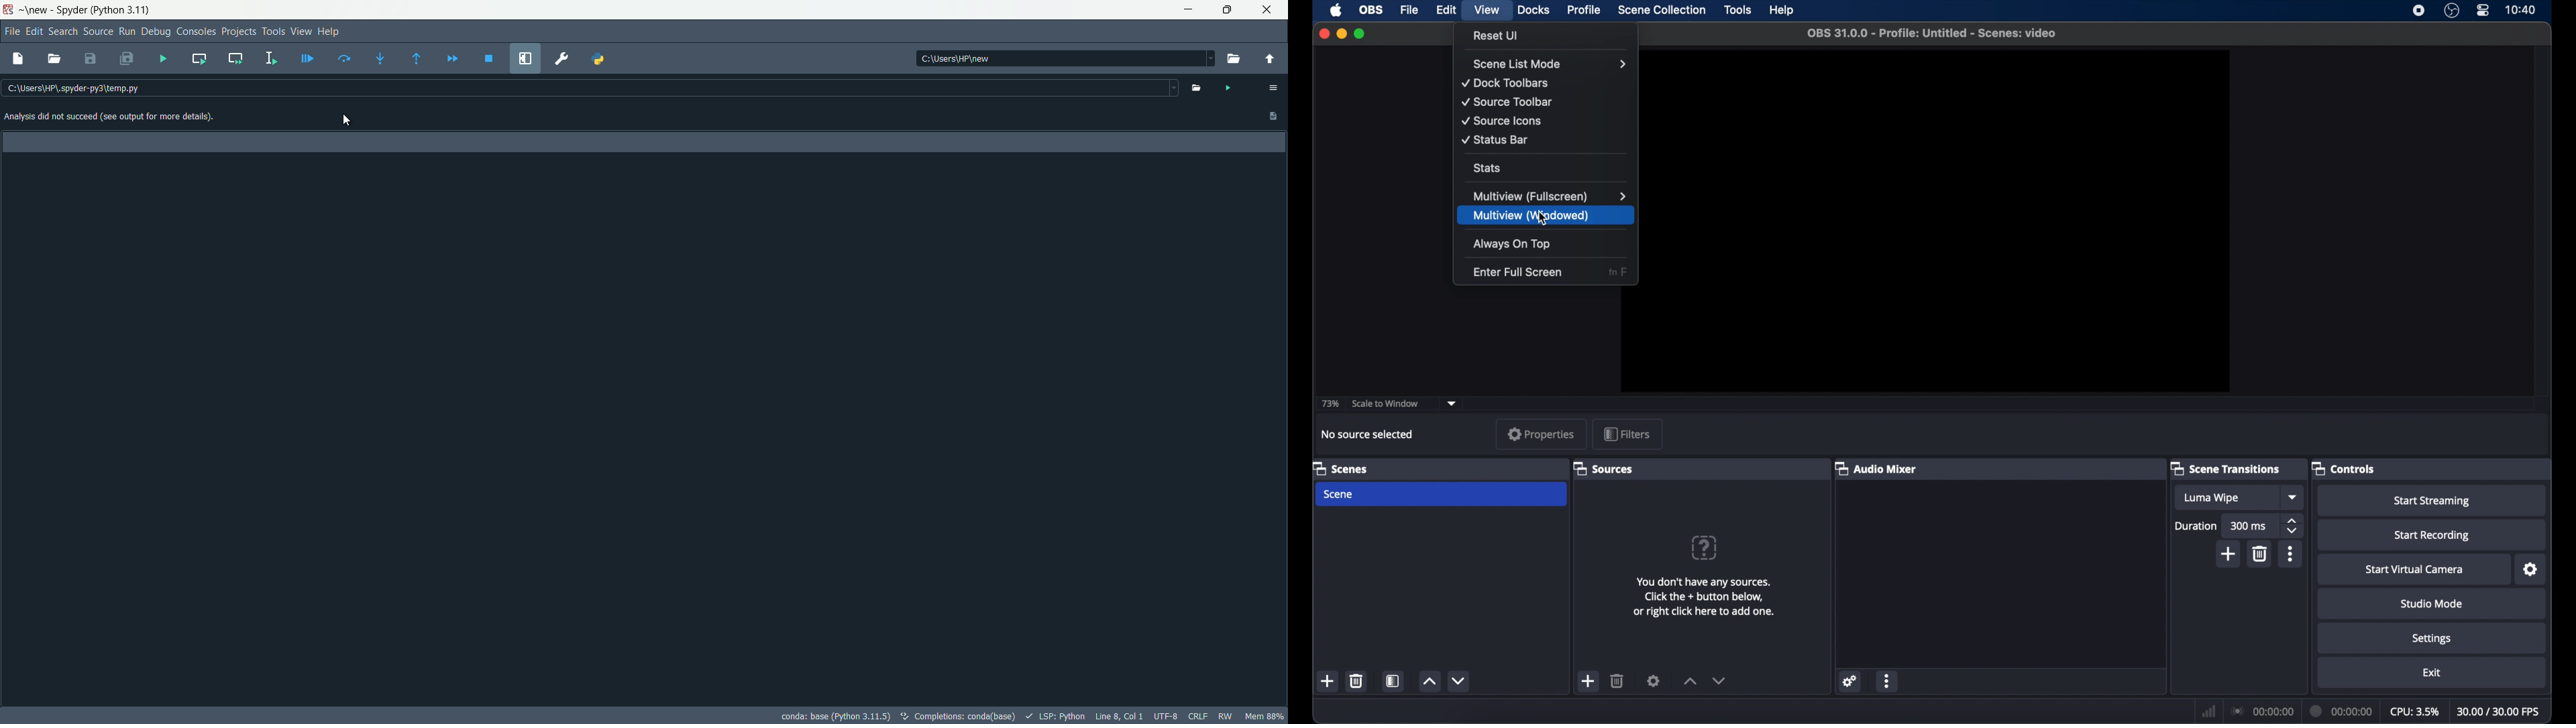 The width and height of the screenshot is (2576, 728). I want to click on conda: base (Python 3.11.5), so click(834, 715).